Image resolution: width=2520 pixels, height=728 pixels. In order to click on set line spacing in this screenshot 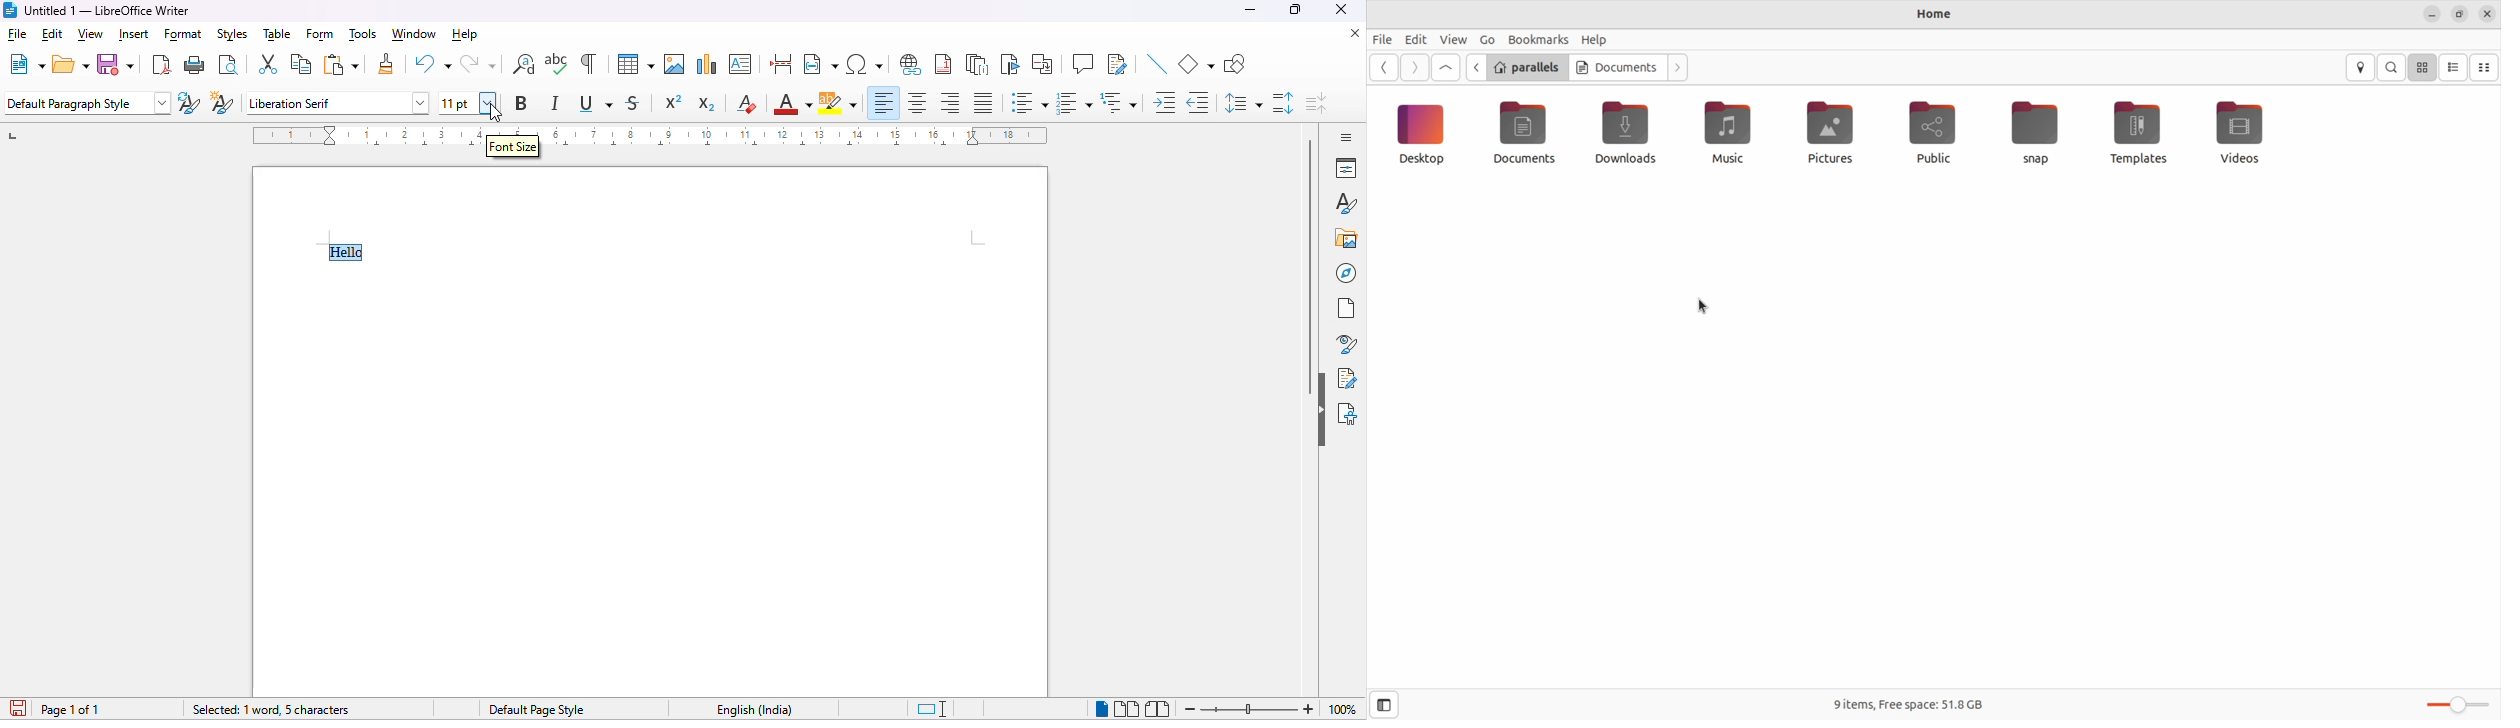, I will do `click(1243, 104)`.